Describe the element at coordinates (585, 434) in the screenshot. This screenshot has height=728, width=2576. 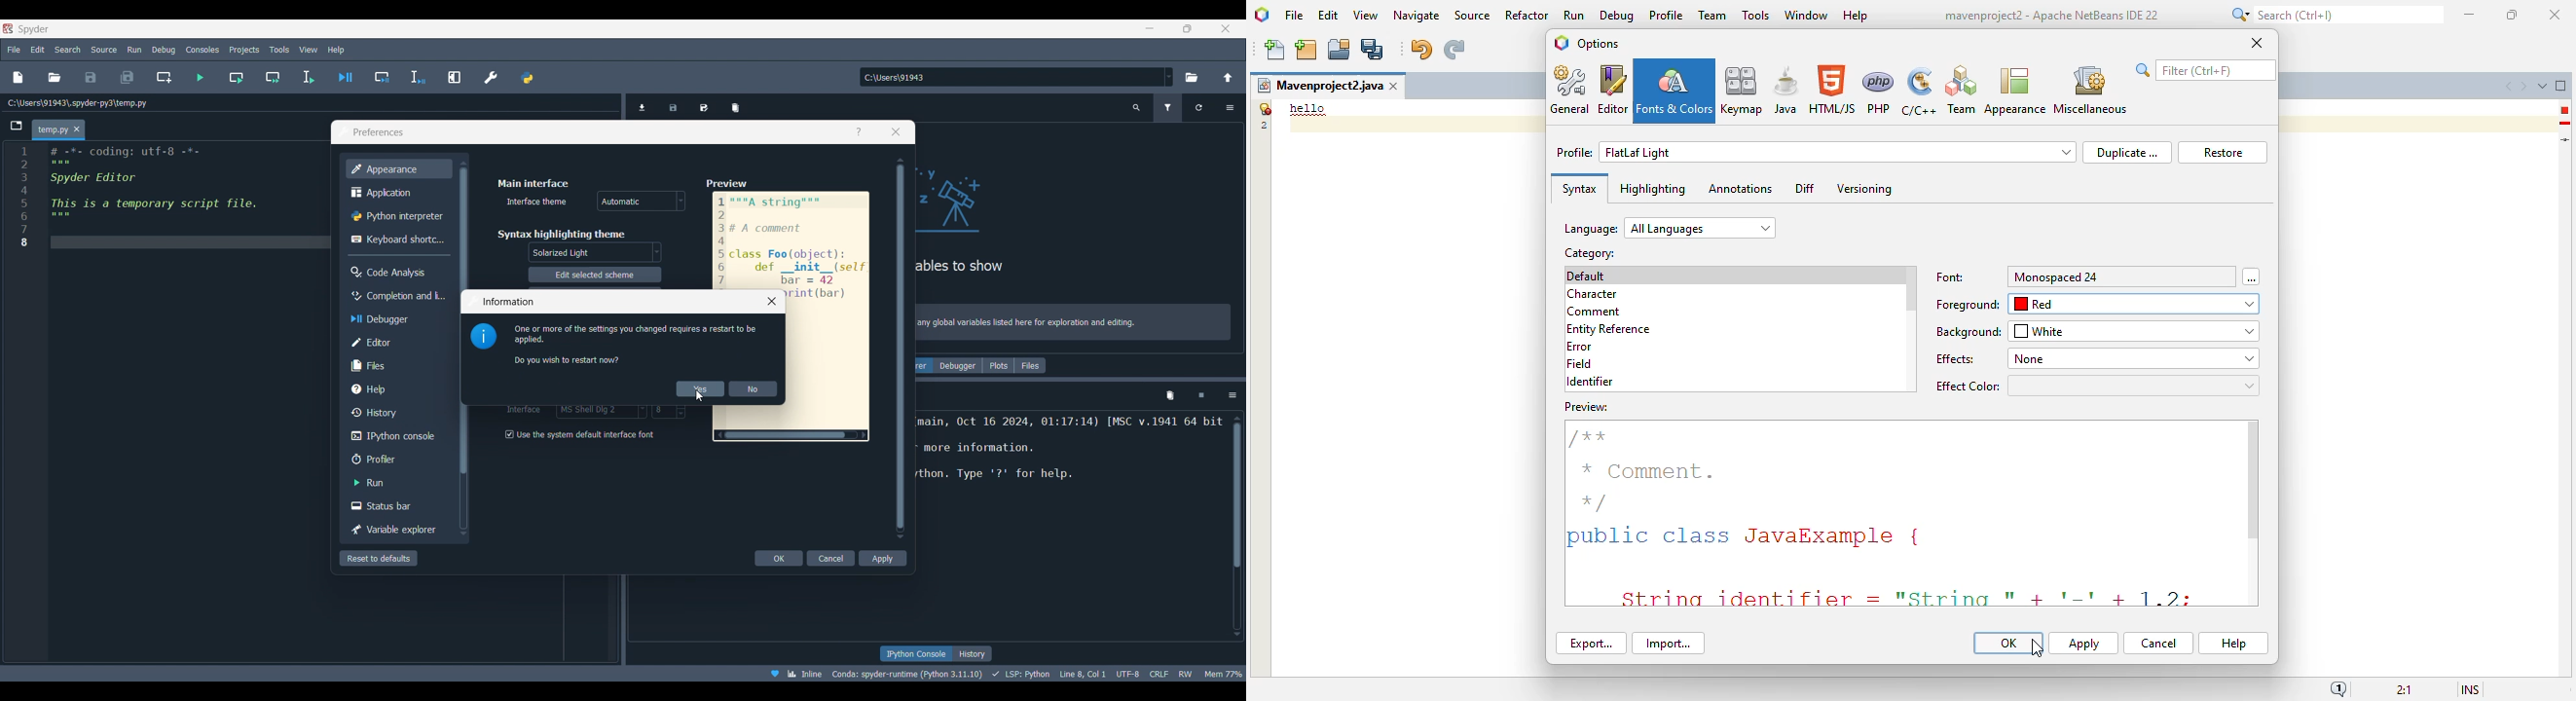
I see `Toggle for system default font` at that location.